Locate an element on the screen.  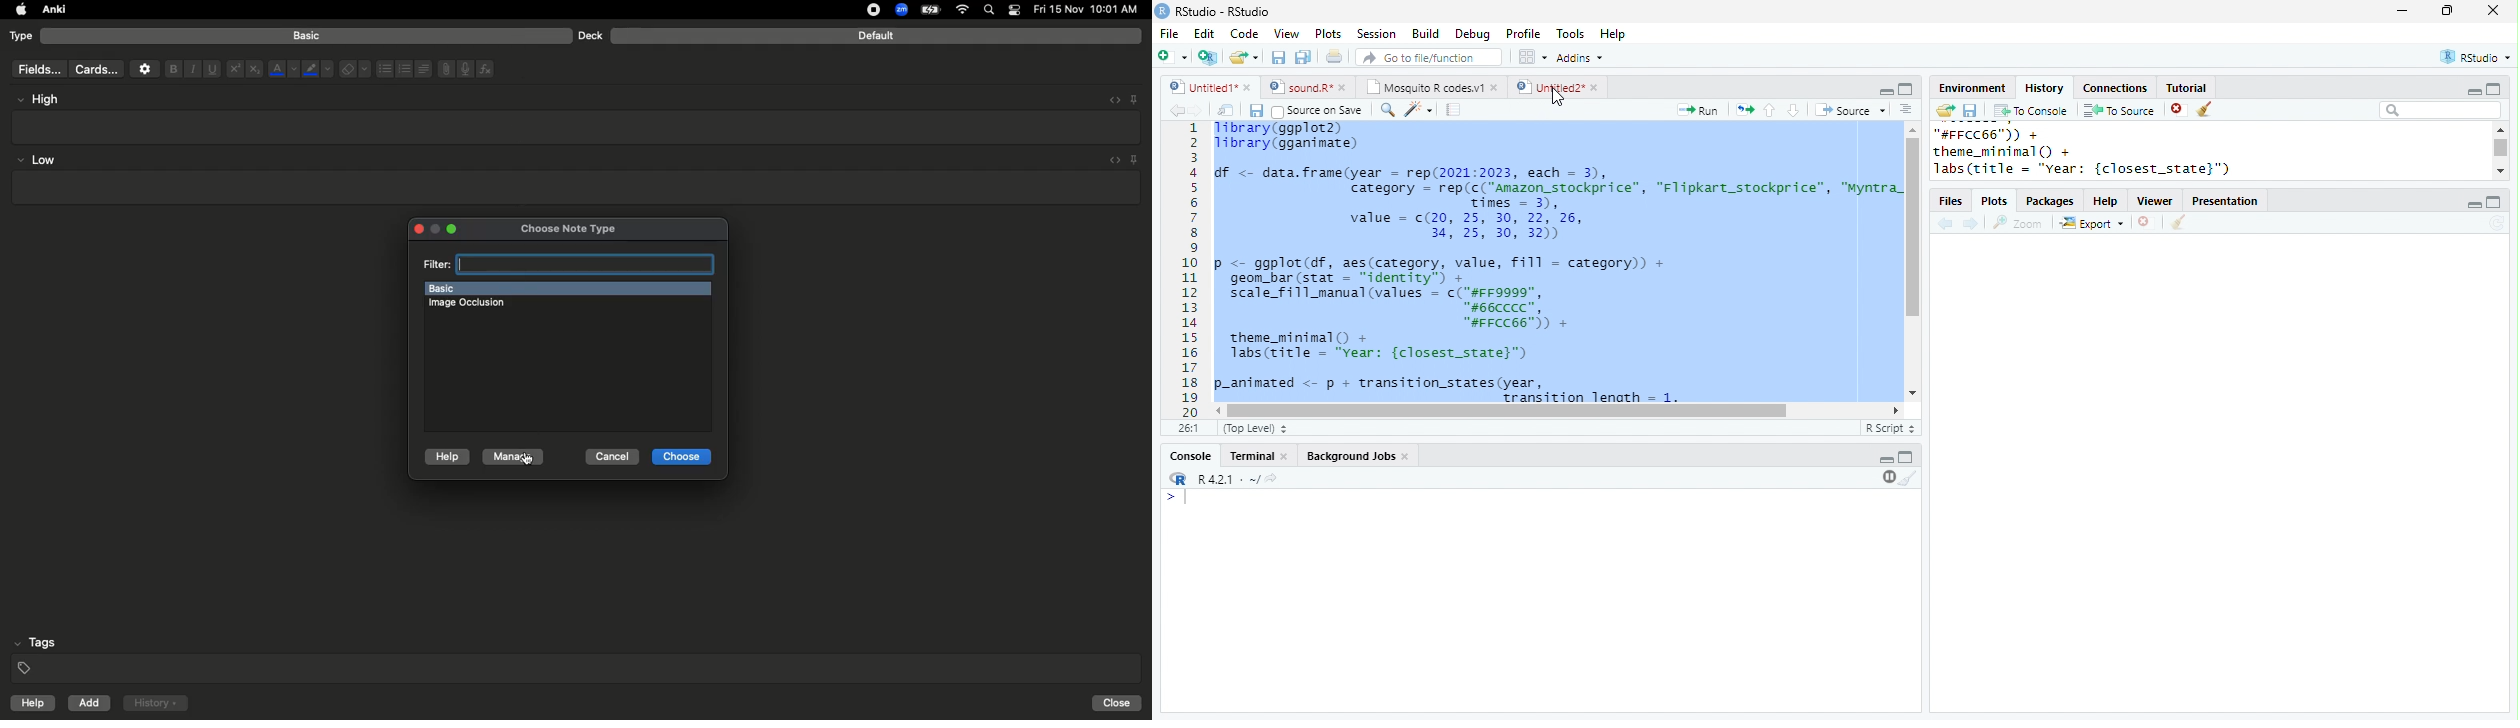
Source on Save is located at coordinates (1317, 111).